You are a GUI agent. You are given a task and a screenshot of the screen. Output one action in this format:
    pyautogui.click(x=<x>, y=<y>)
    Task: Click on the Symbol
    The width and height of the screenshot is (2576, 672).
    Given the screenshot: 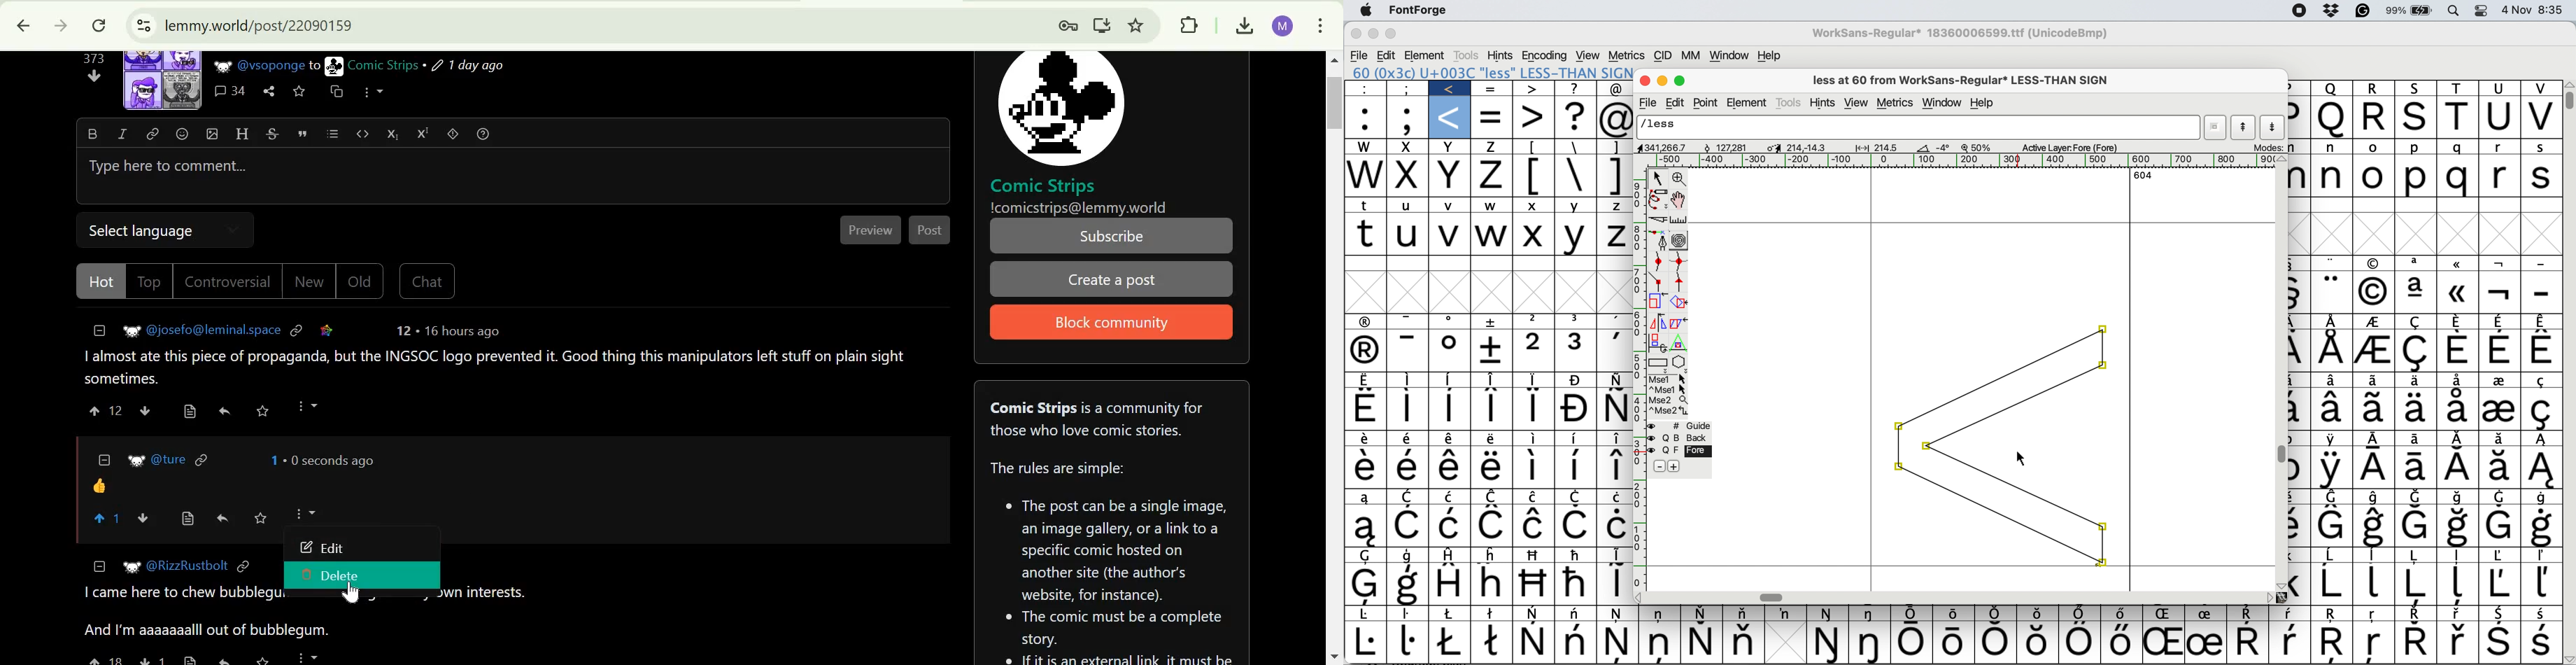 What is the action you would take?
    pyautogui.click(x=1613, y=496)
    